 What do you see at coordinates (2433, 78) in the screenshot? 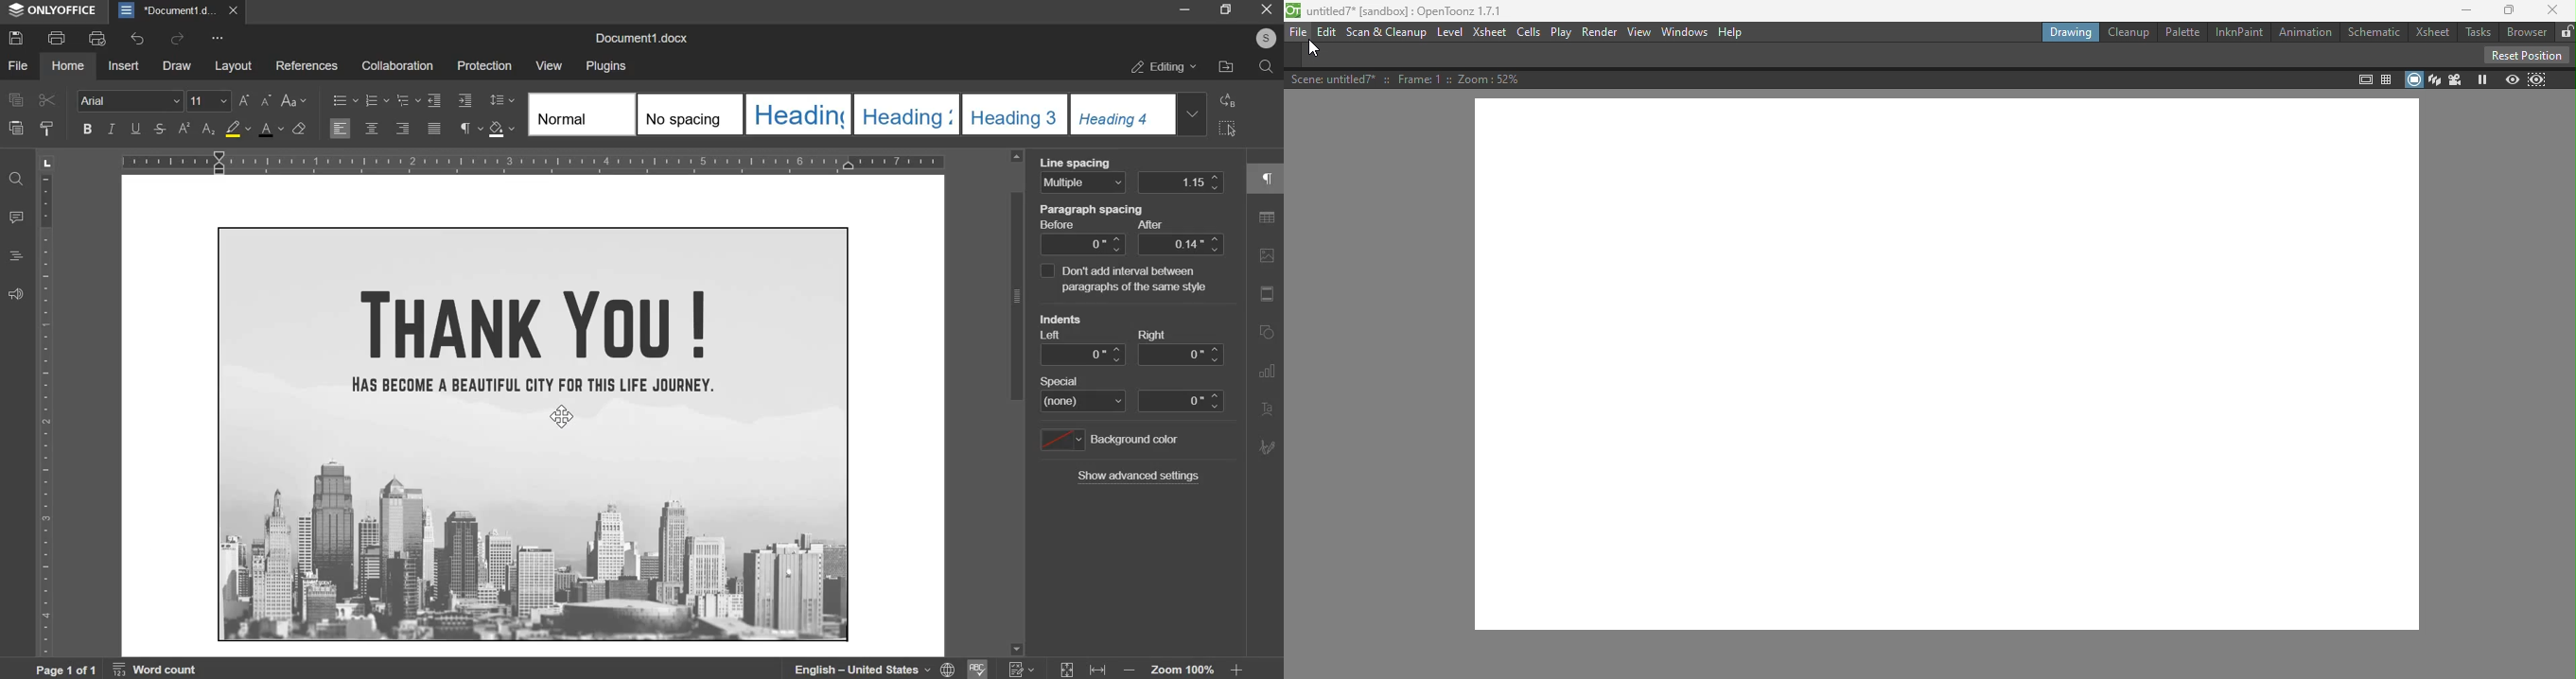
I see `3D view` at bounding box center [2433, 78].